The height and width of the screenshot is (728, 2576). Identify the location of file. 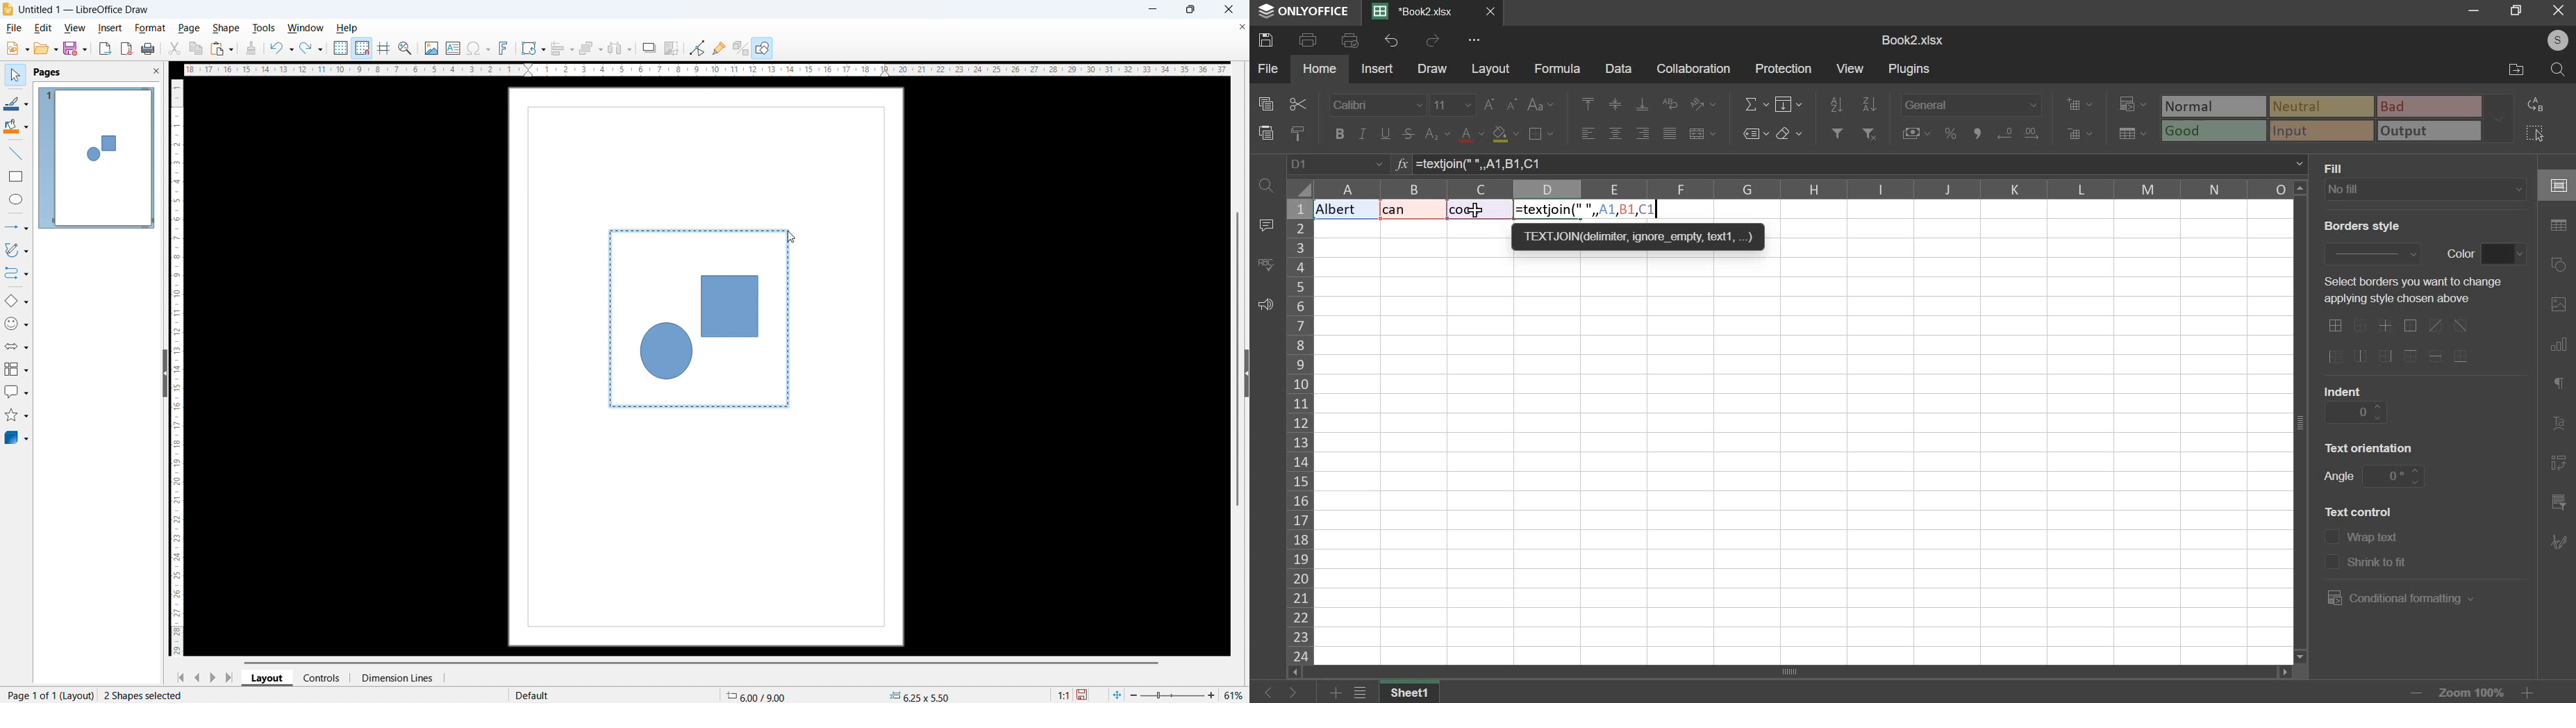
(15, 29).